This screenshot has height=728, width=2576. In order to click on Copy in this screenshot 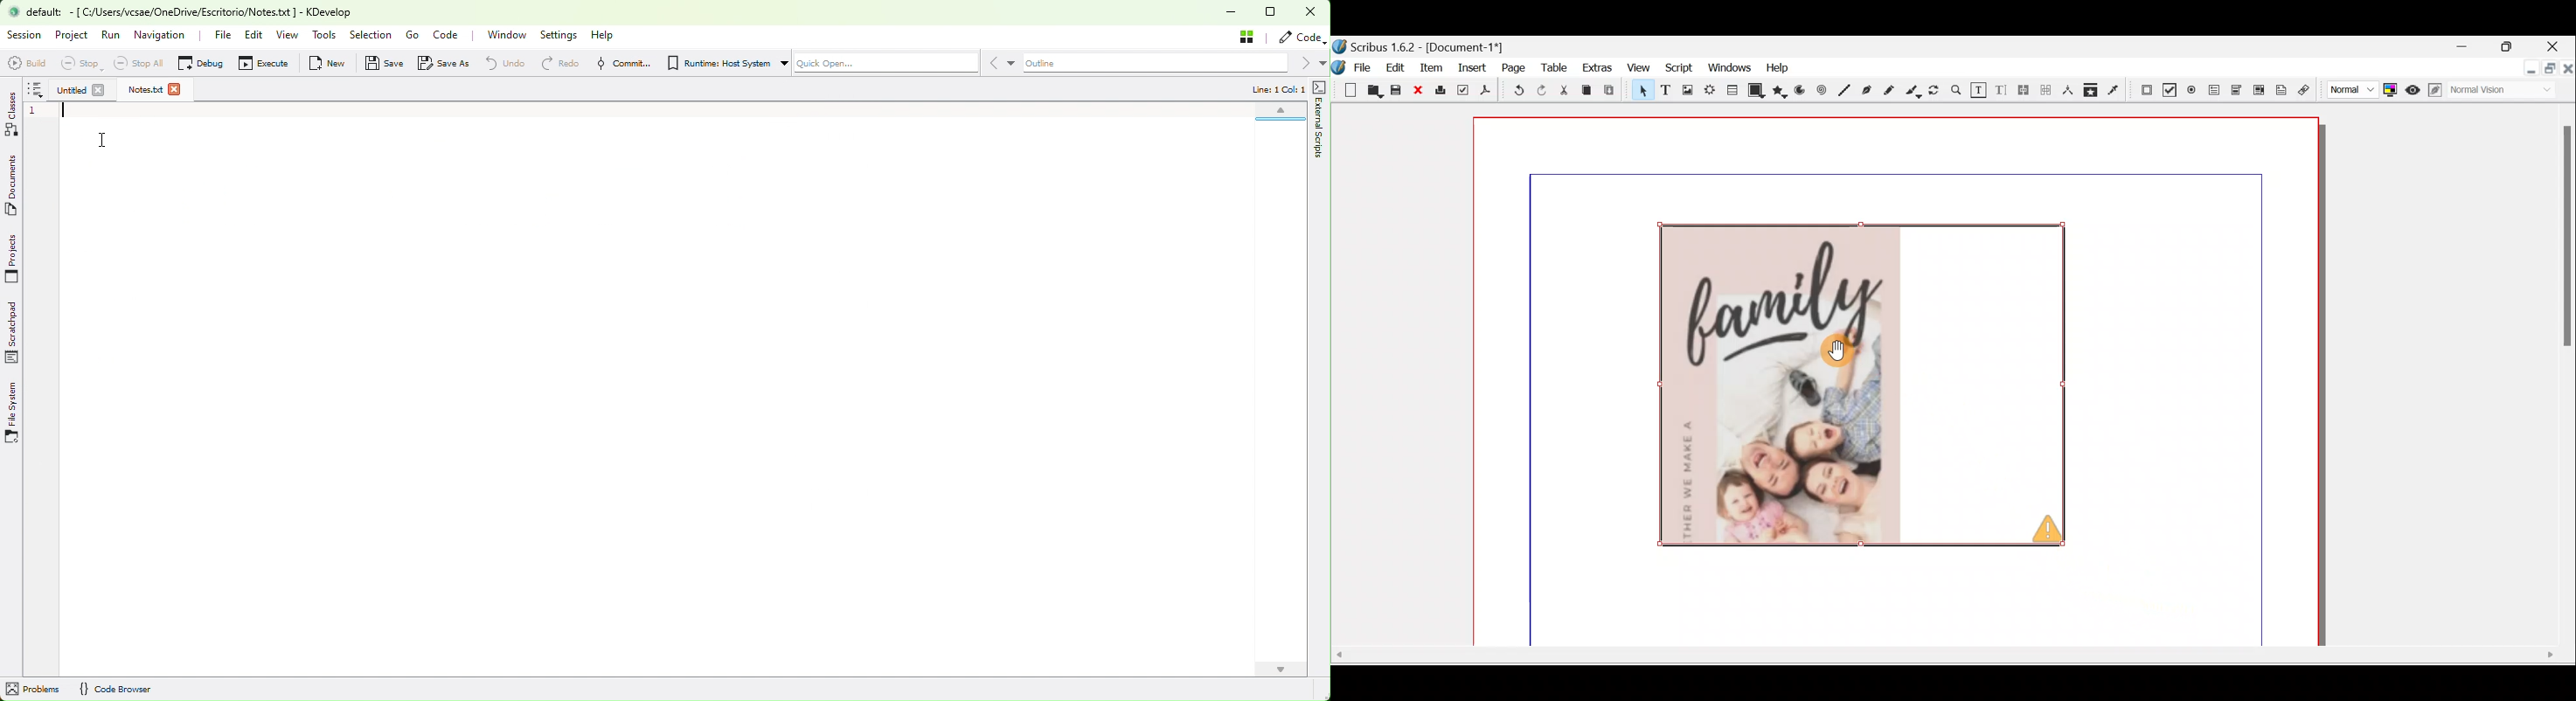, I will do `click(1589, 91)`.